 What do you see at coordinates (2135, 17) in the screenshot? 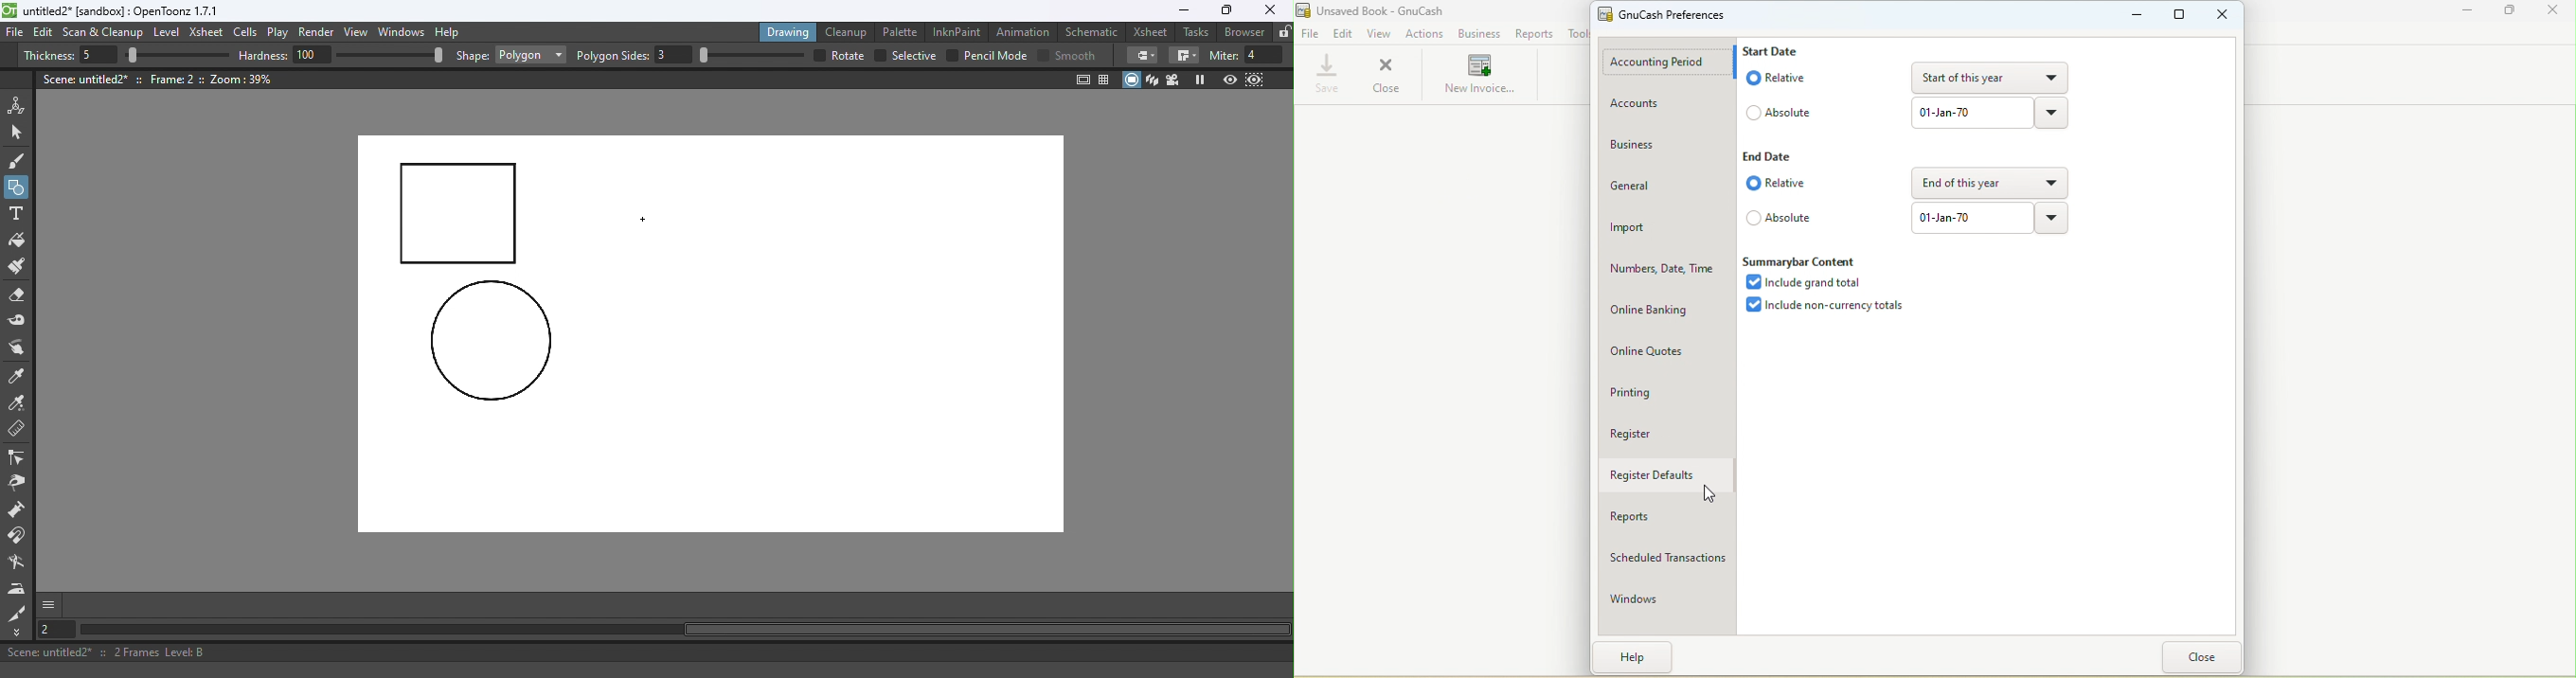
I see `Minimize` at bounding box center [2135, 17].